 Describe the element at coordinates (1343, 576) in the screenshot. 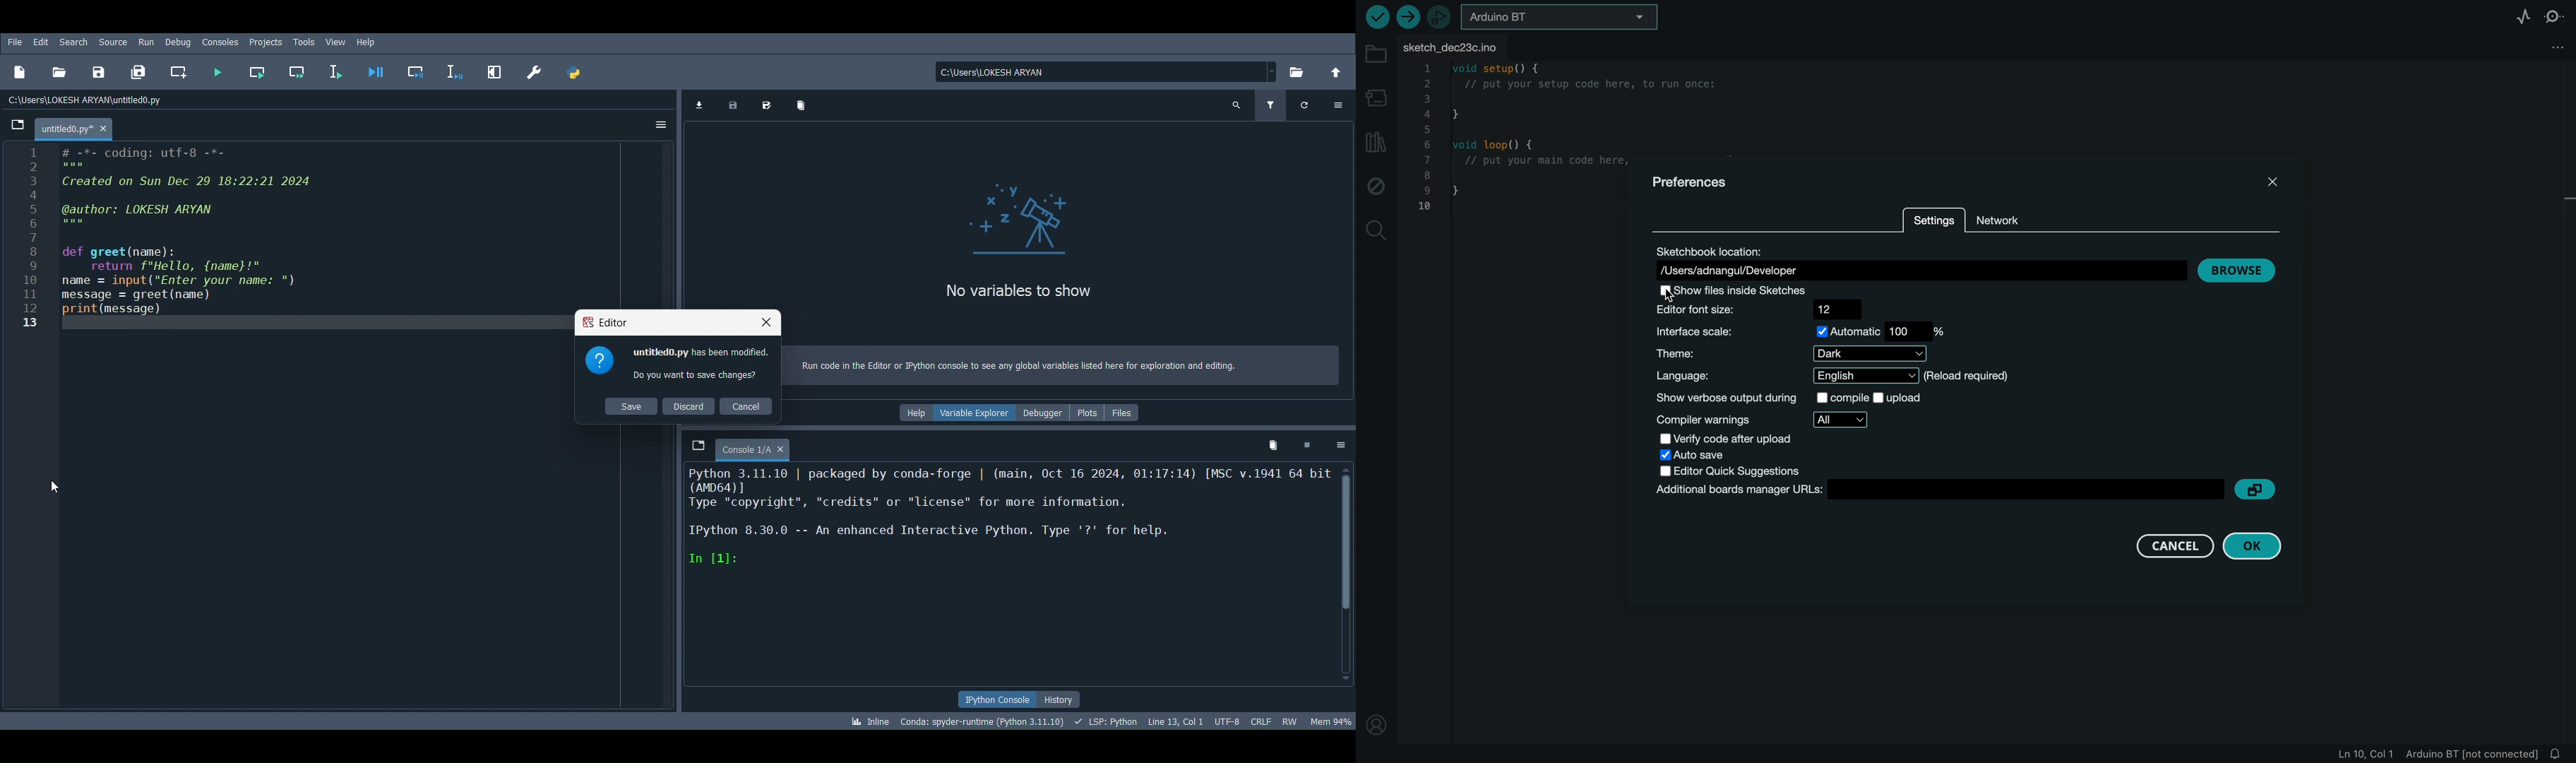

I see `Scrollbar` at that location.